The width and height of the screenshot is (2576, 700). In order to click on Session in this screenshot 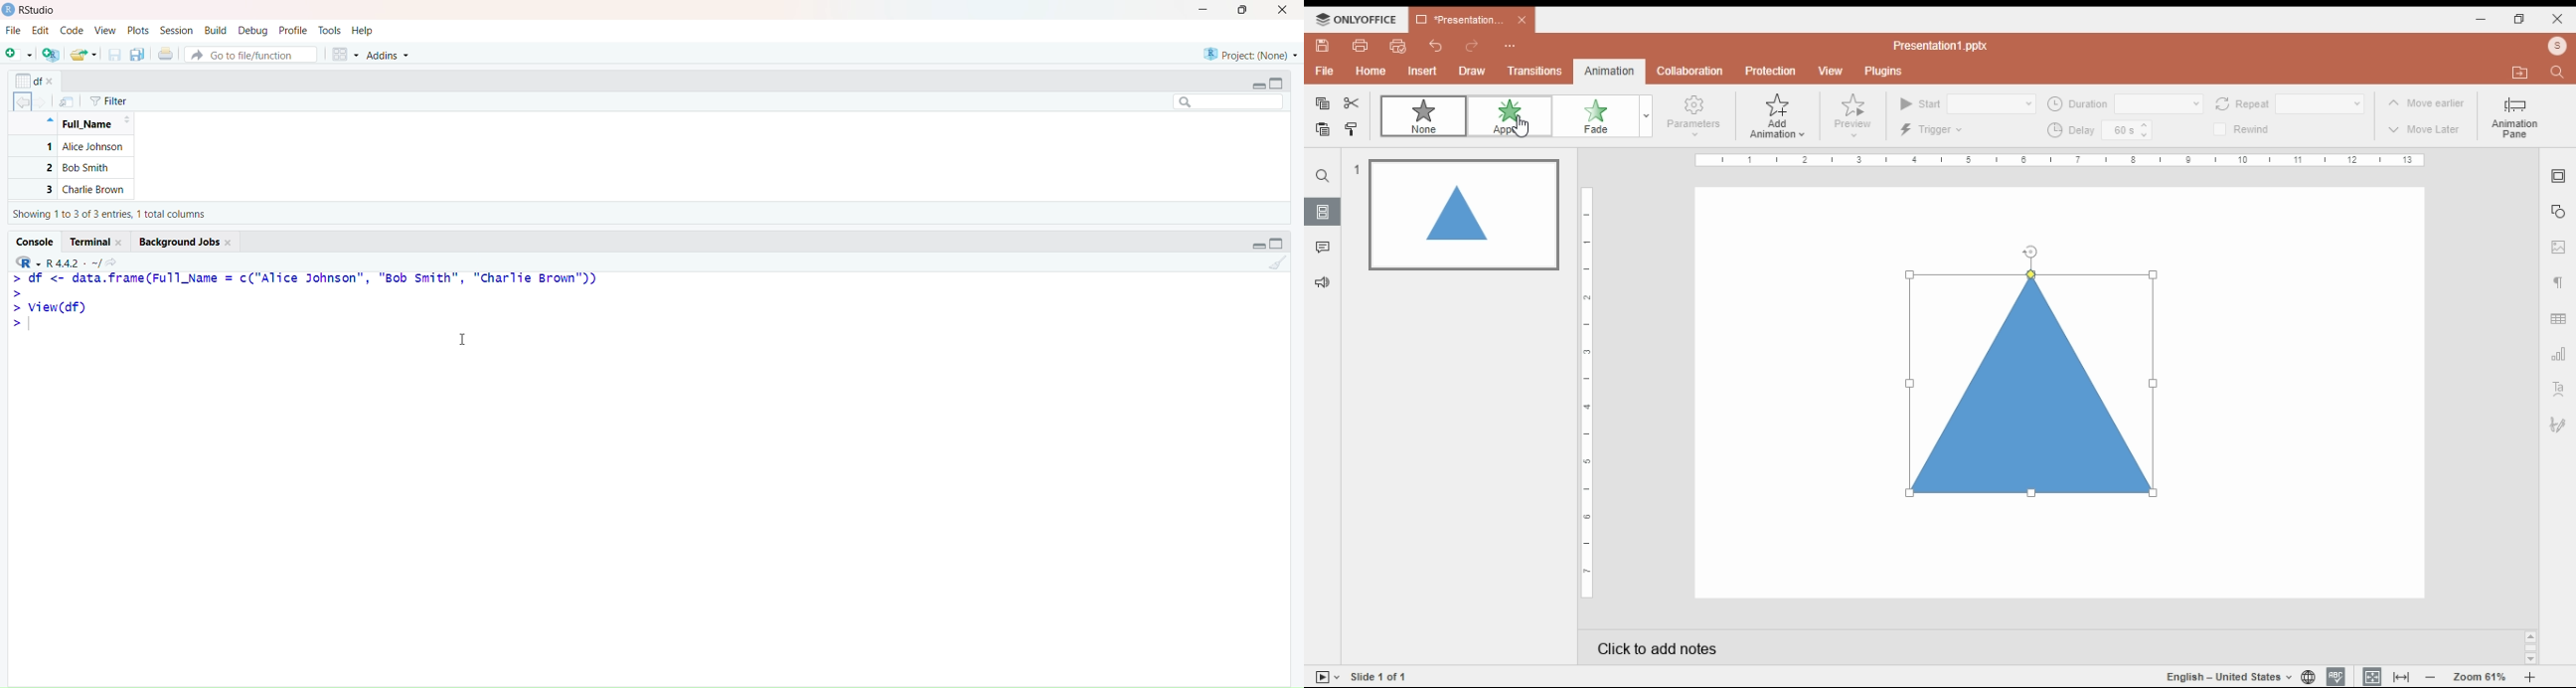, I will do `click(177, 31)`.